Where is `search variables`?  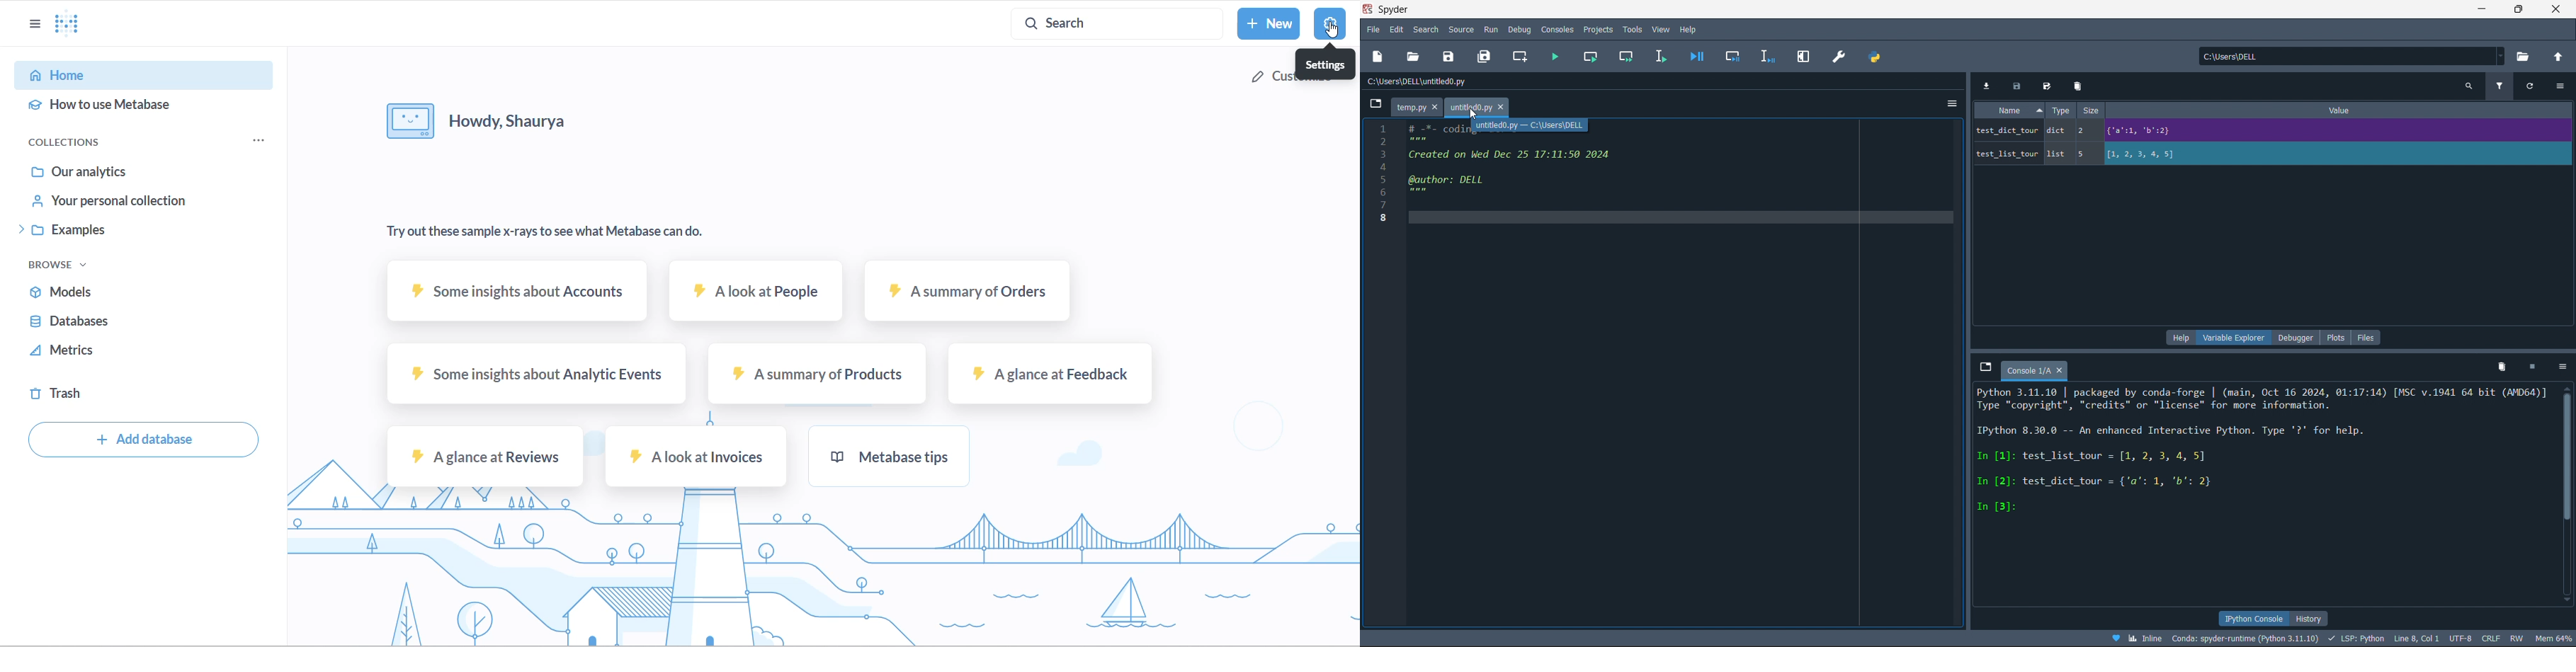 search variables is located at coordinates (2471, 86).